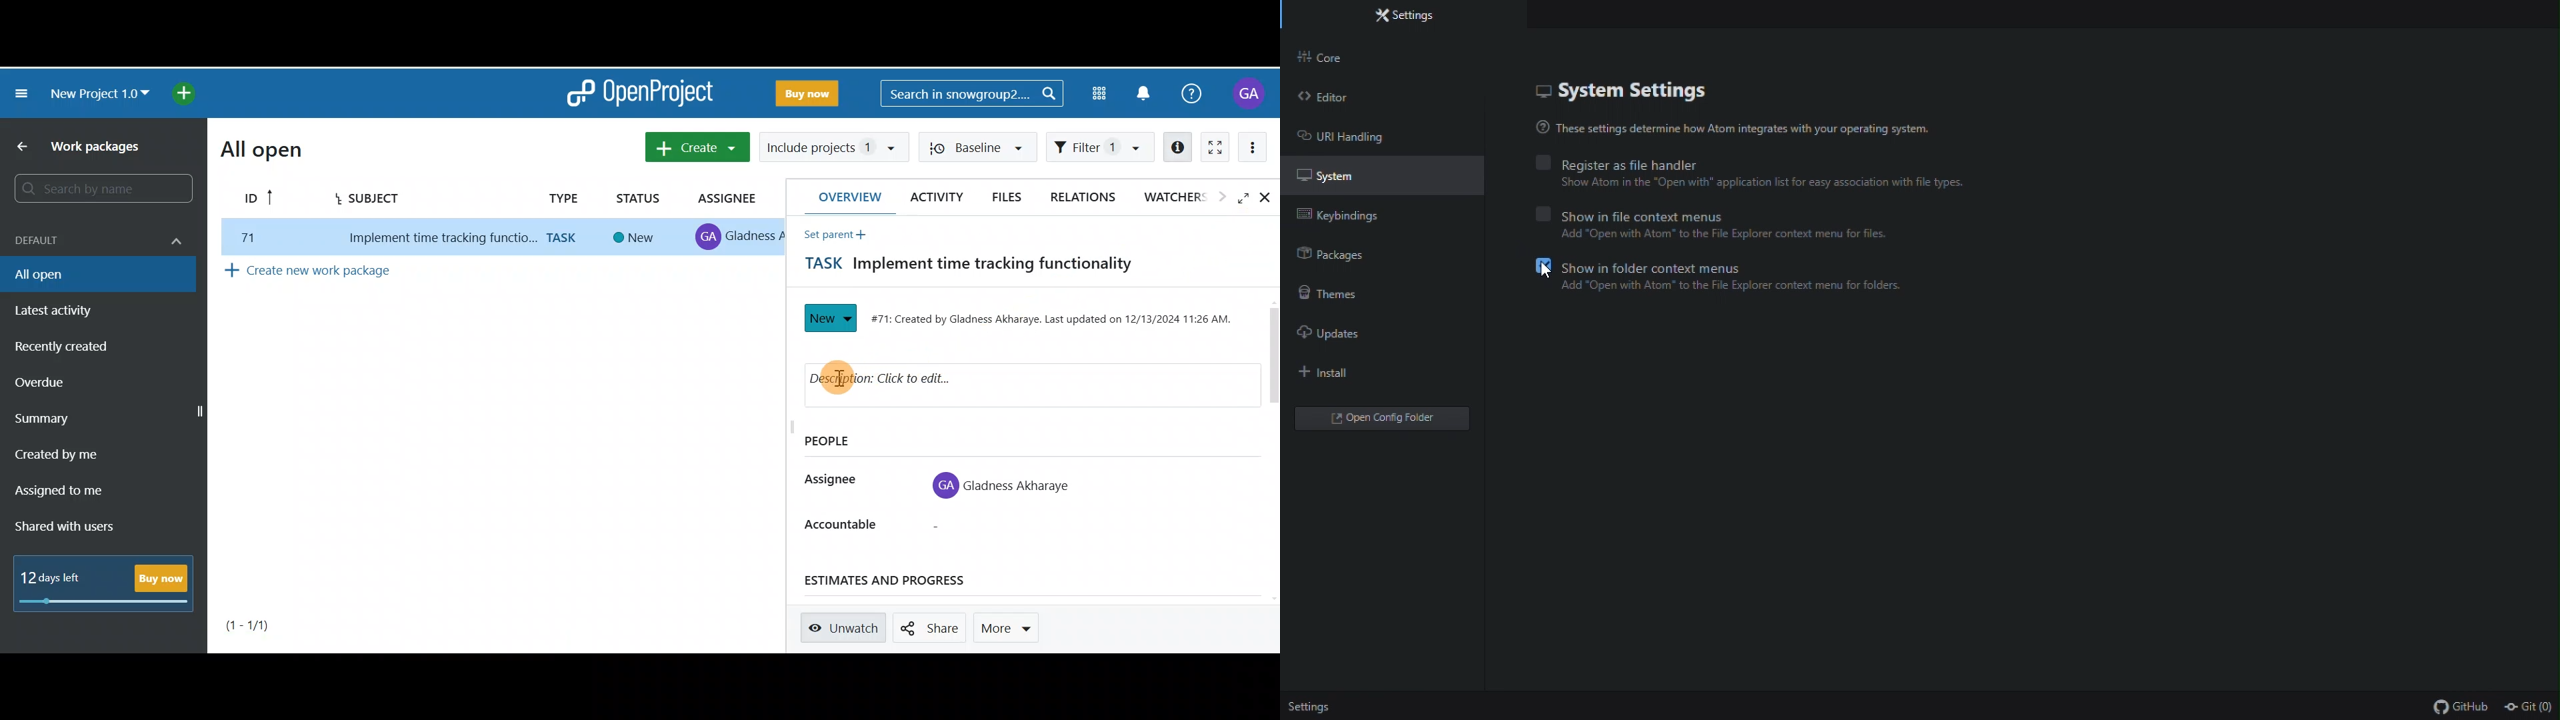  I want to click on Work packages, so click(87, 146).